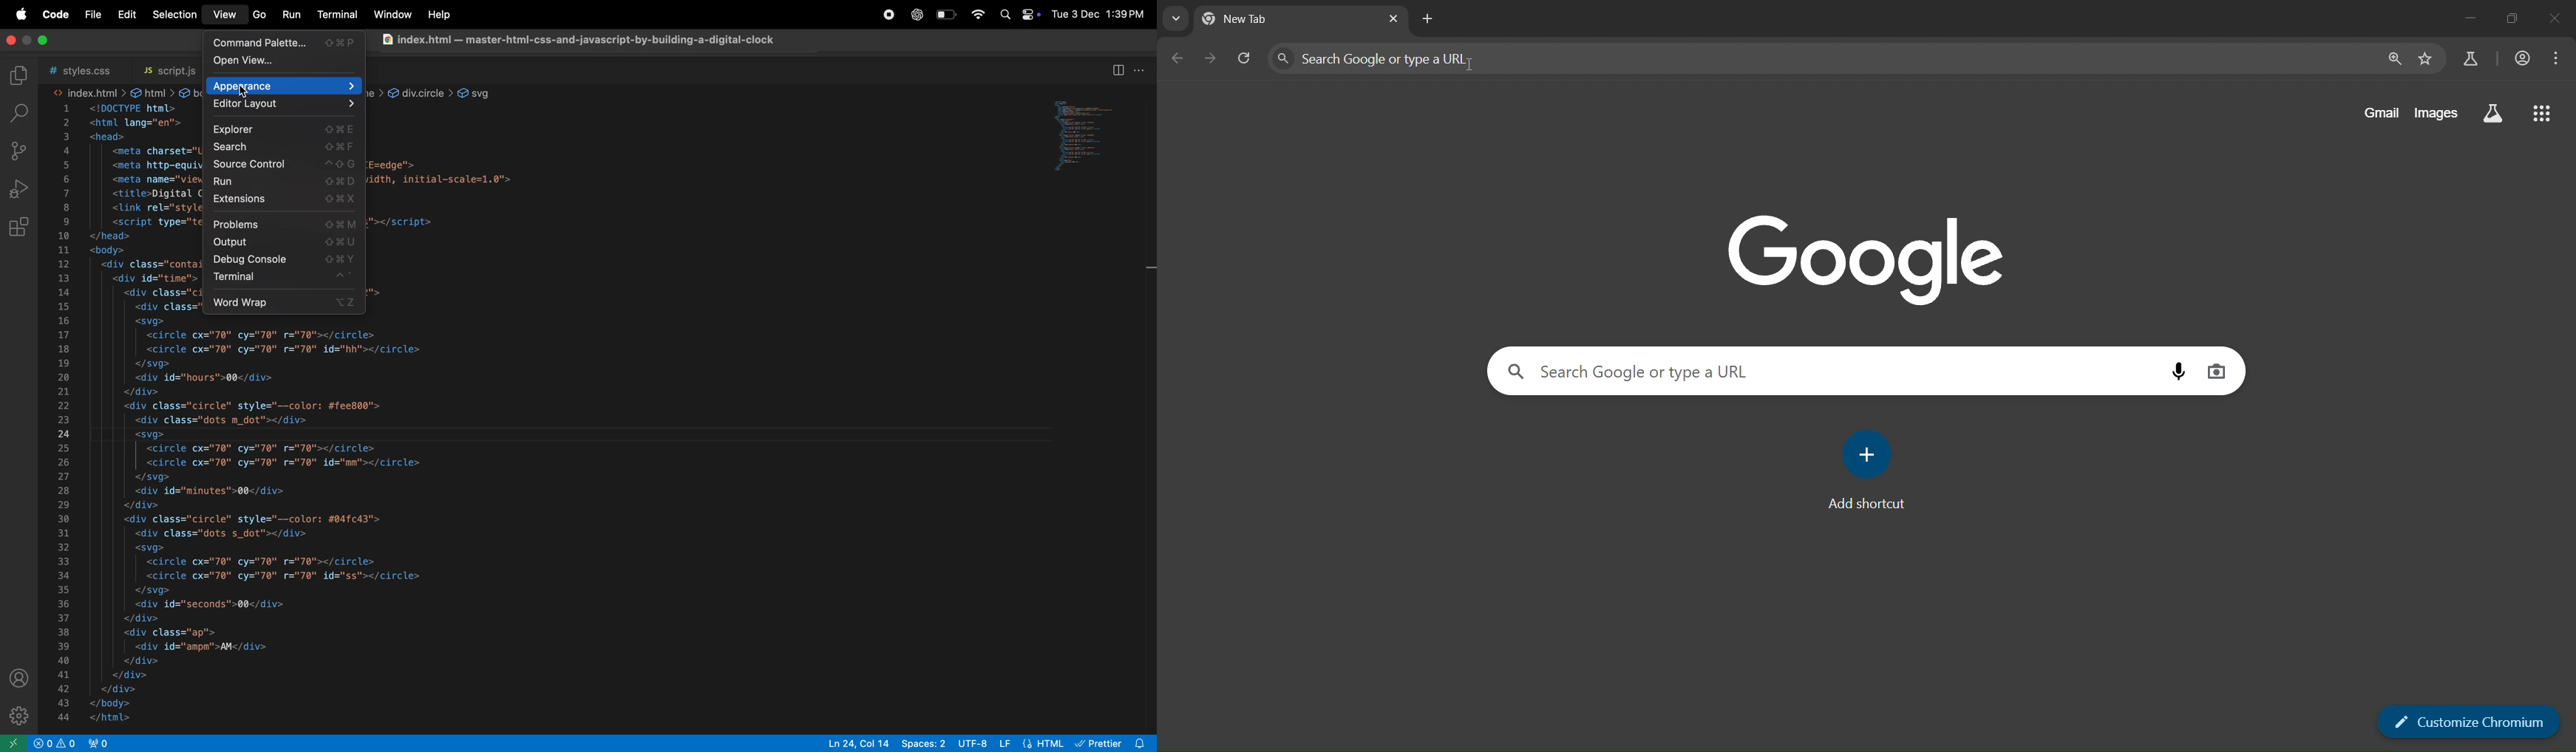 The image size is (2576, 756). What do you see at coordinates (1392, 19) in the screenshot?
I see `close tab` at bounding box center [1392, 19].